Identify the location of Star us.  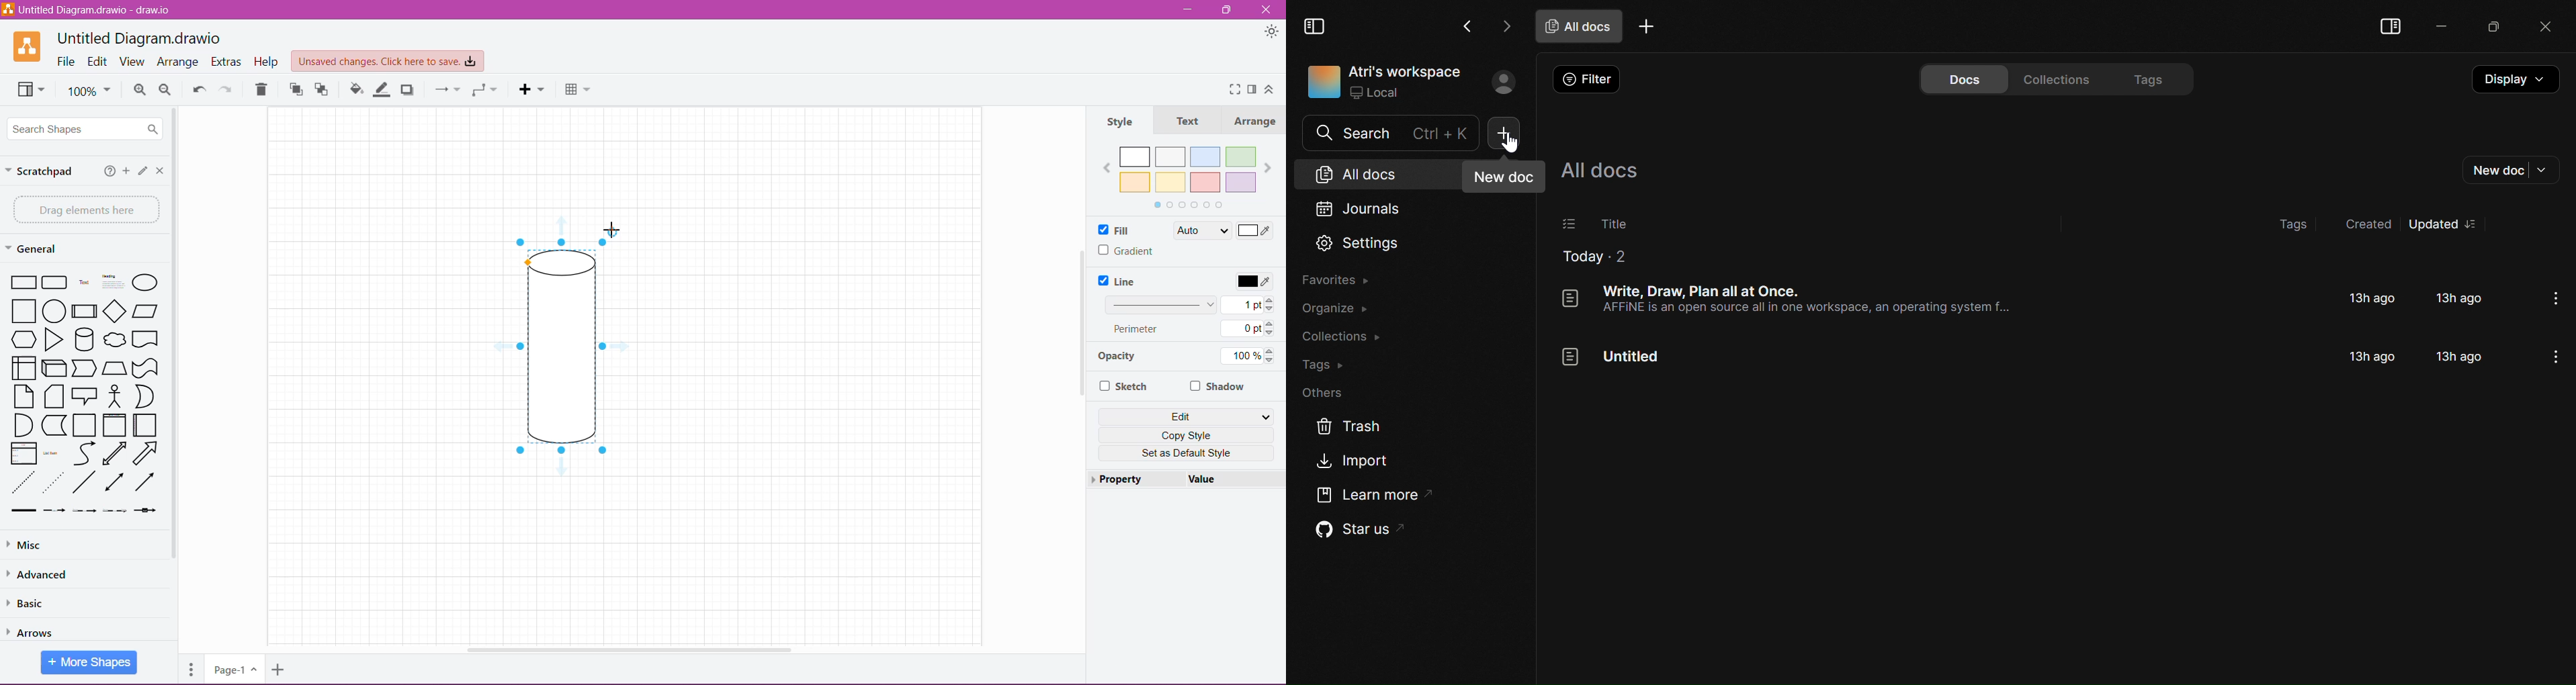
(1355, 529).